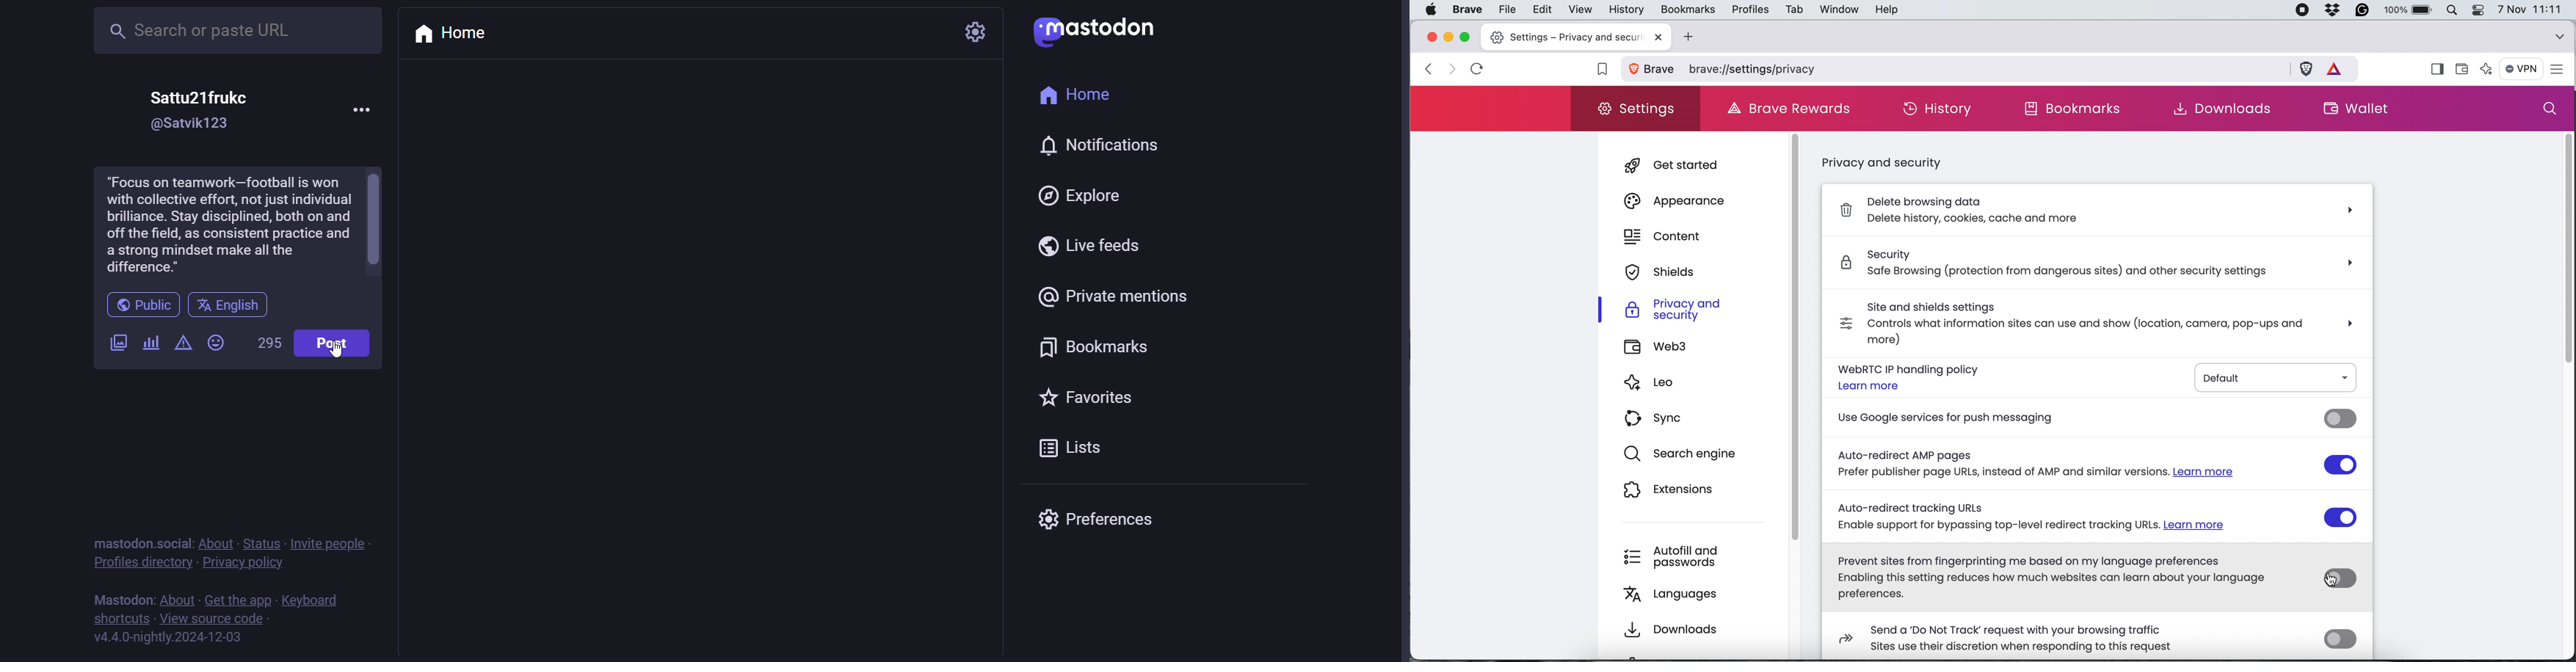 The width and height of the screenshot is (2576, 672). What do you see at coordinates (979, 32) in the screenshot?
I see `setting` at bounding box center [979, 32].